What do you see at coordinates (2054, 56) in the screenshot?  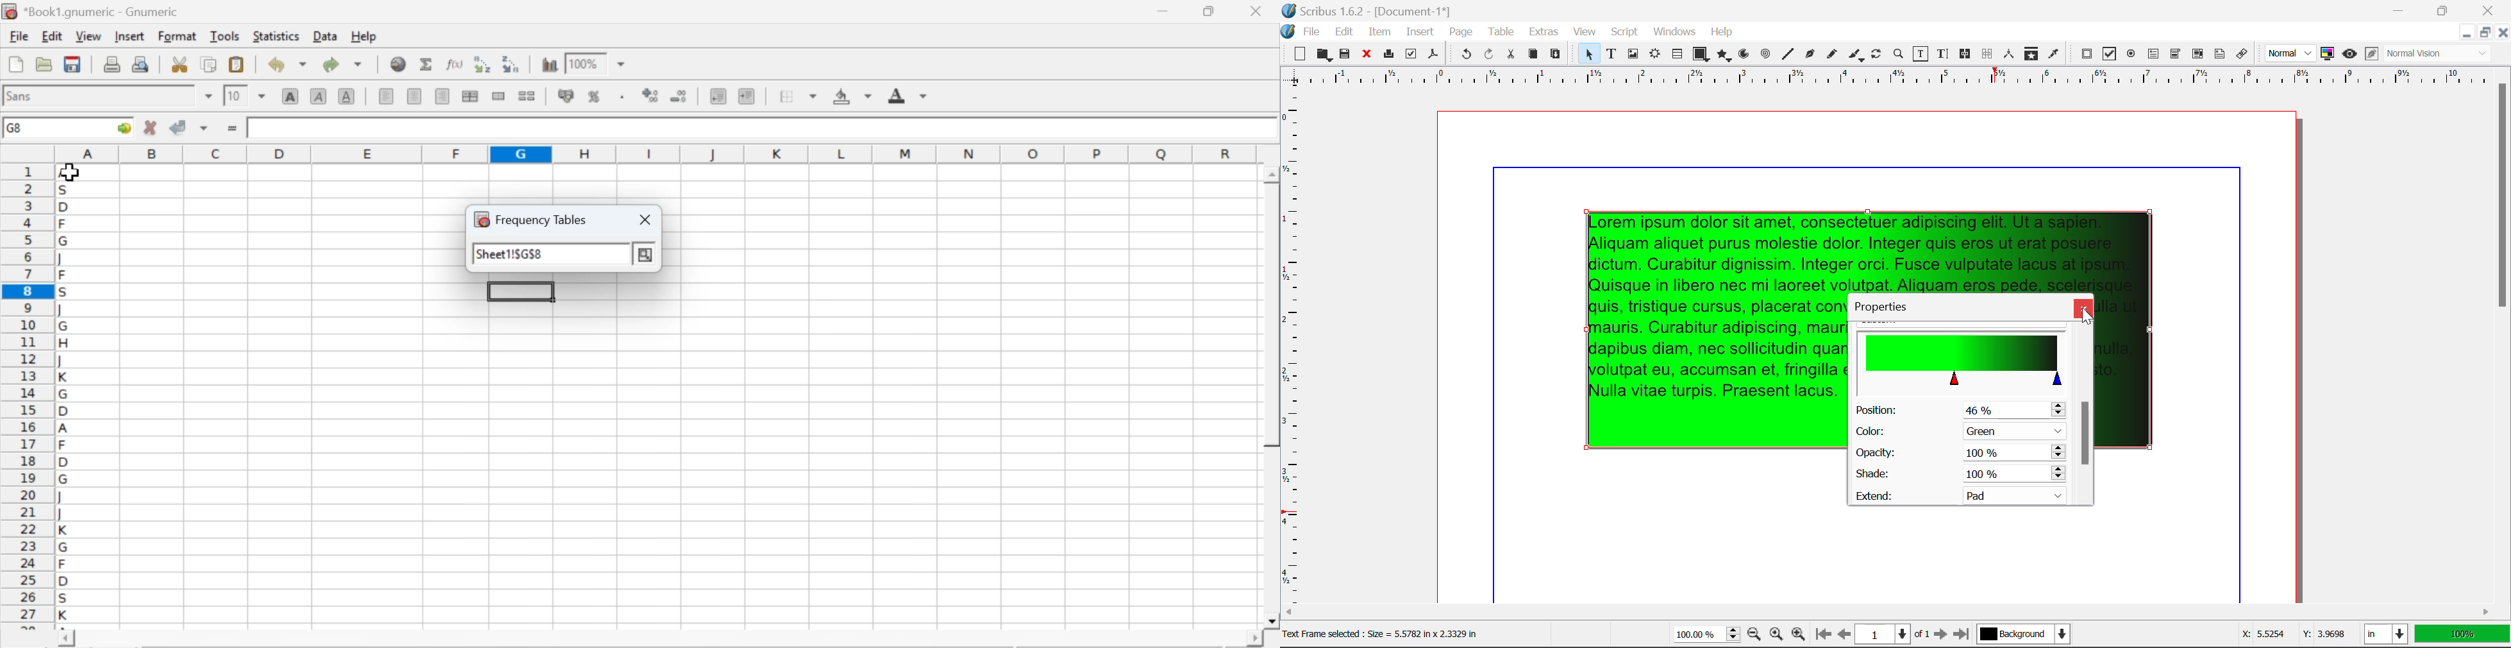 I see `Eyedropper` at bounding box center [2054, 56].